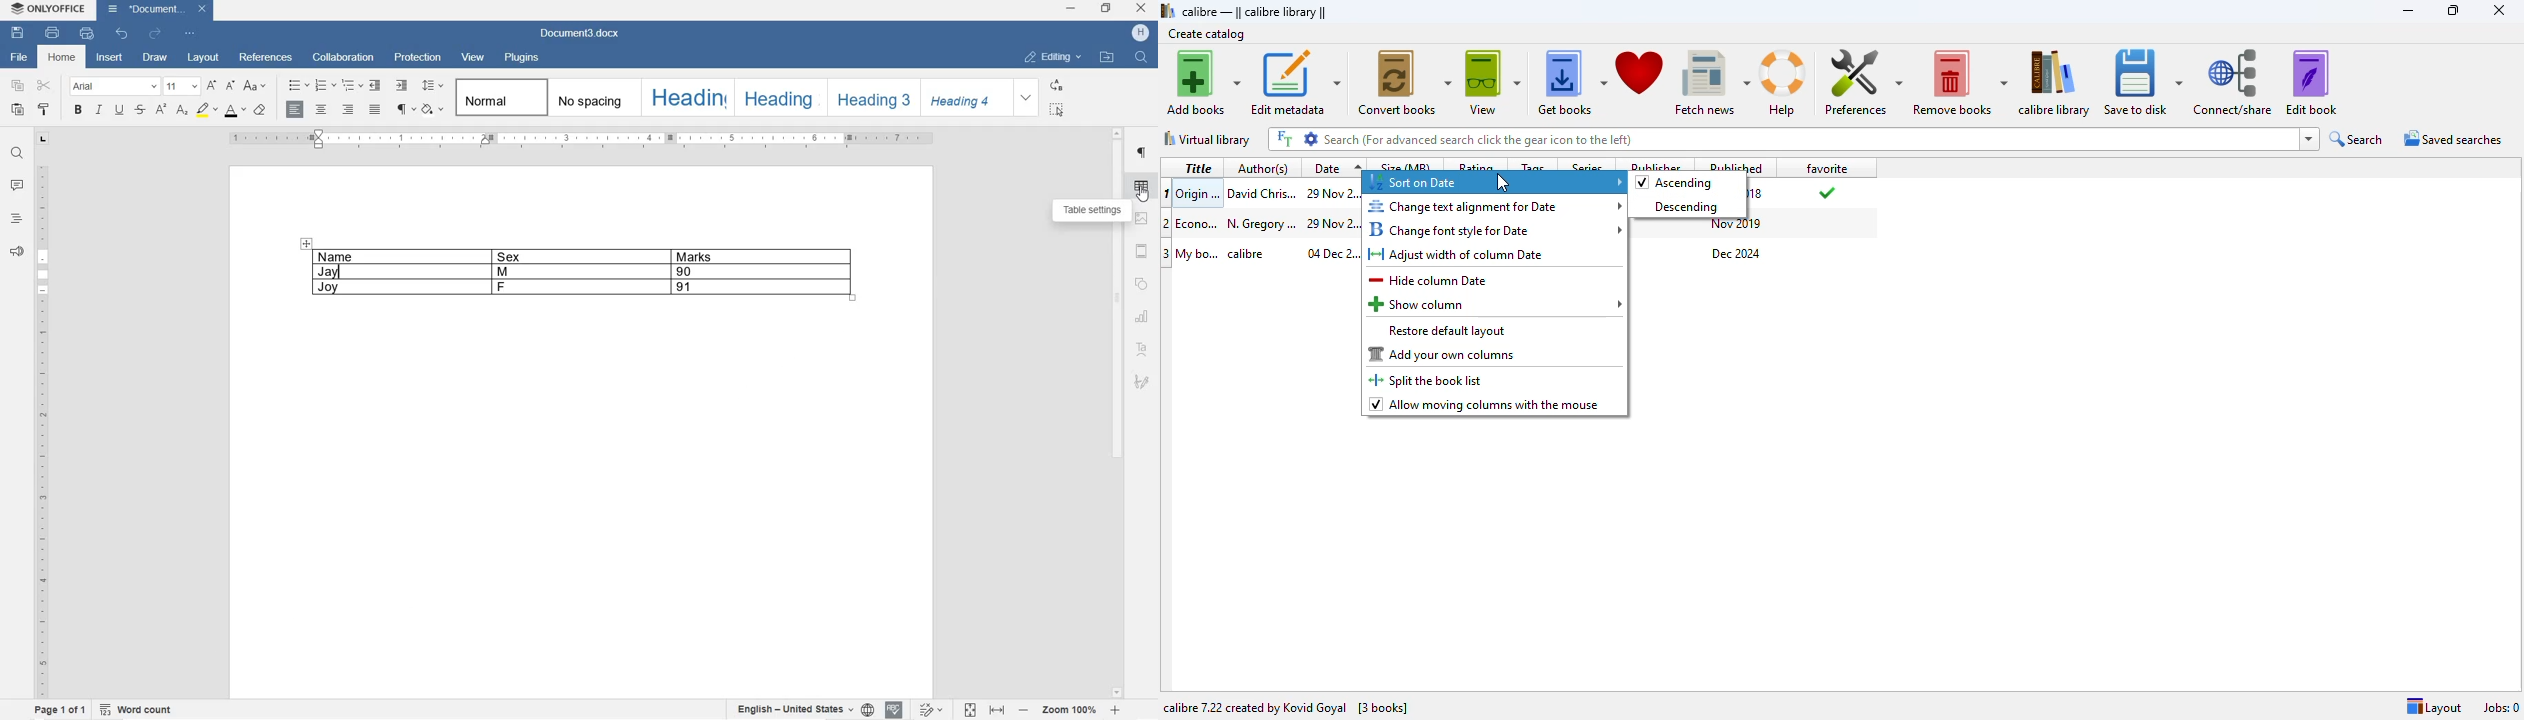 The height and width of the screenshot is (728, 2548). I want to click on FIND, so click(1141, 58).